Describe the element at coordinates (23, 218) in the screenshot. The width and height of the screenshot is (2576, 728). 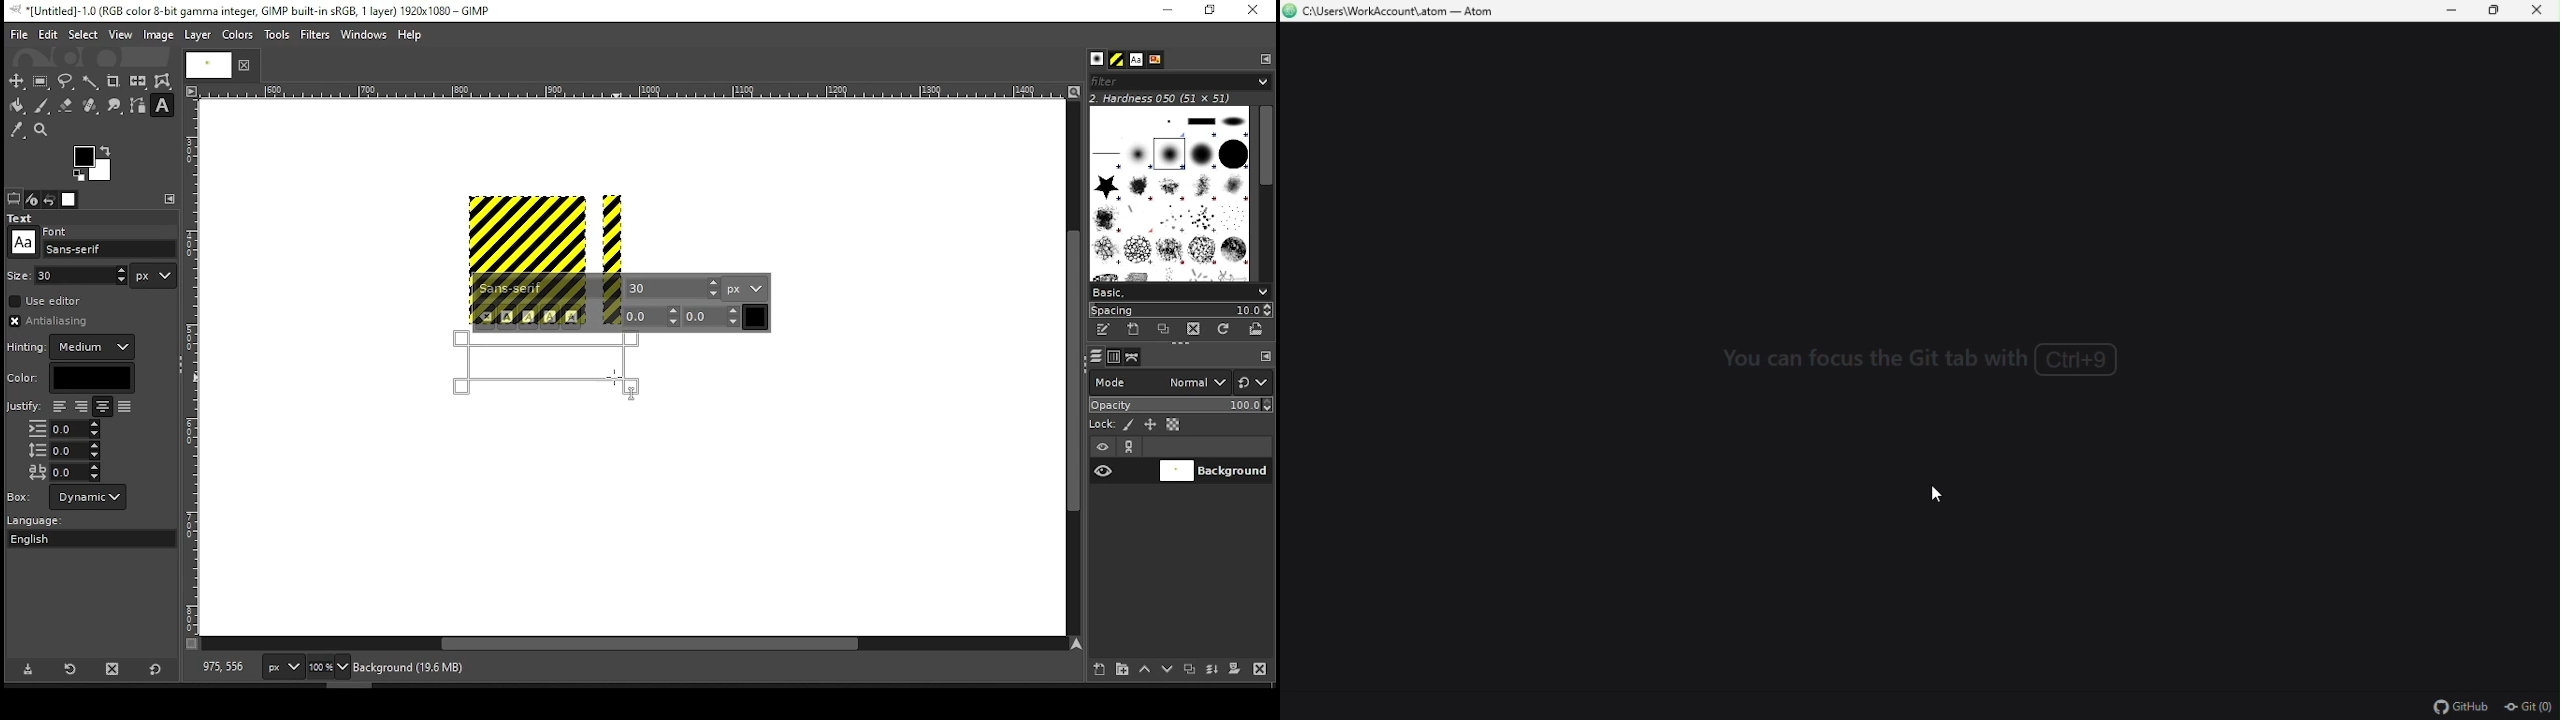
I see `text` at that location.